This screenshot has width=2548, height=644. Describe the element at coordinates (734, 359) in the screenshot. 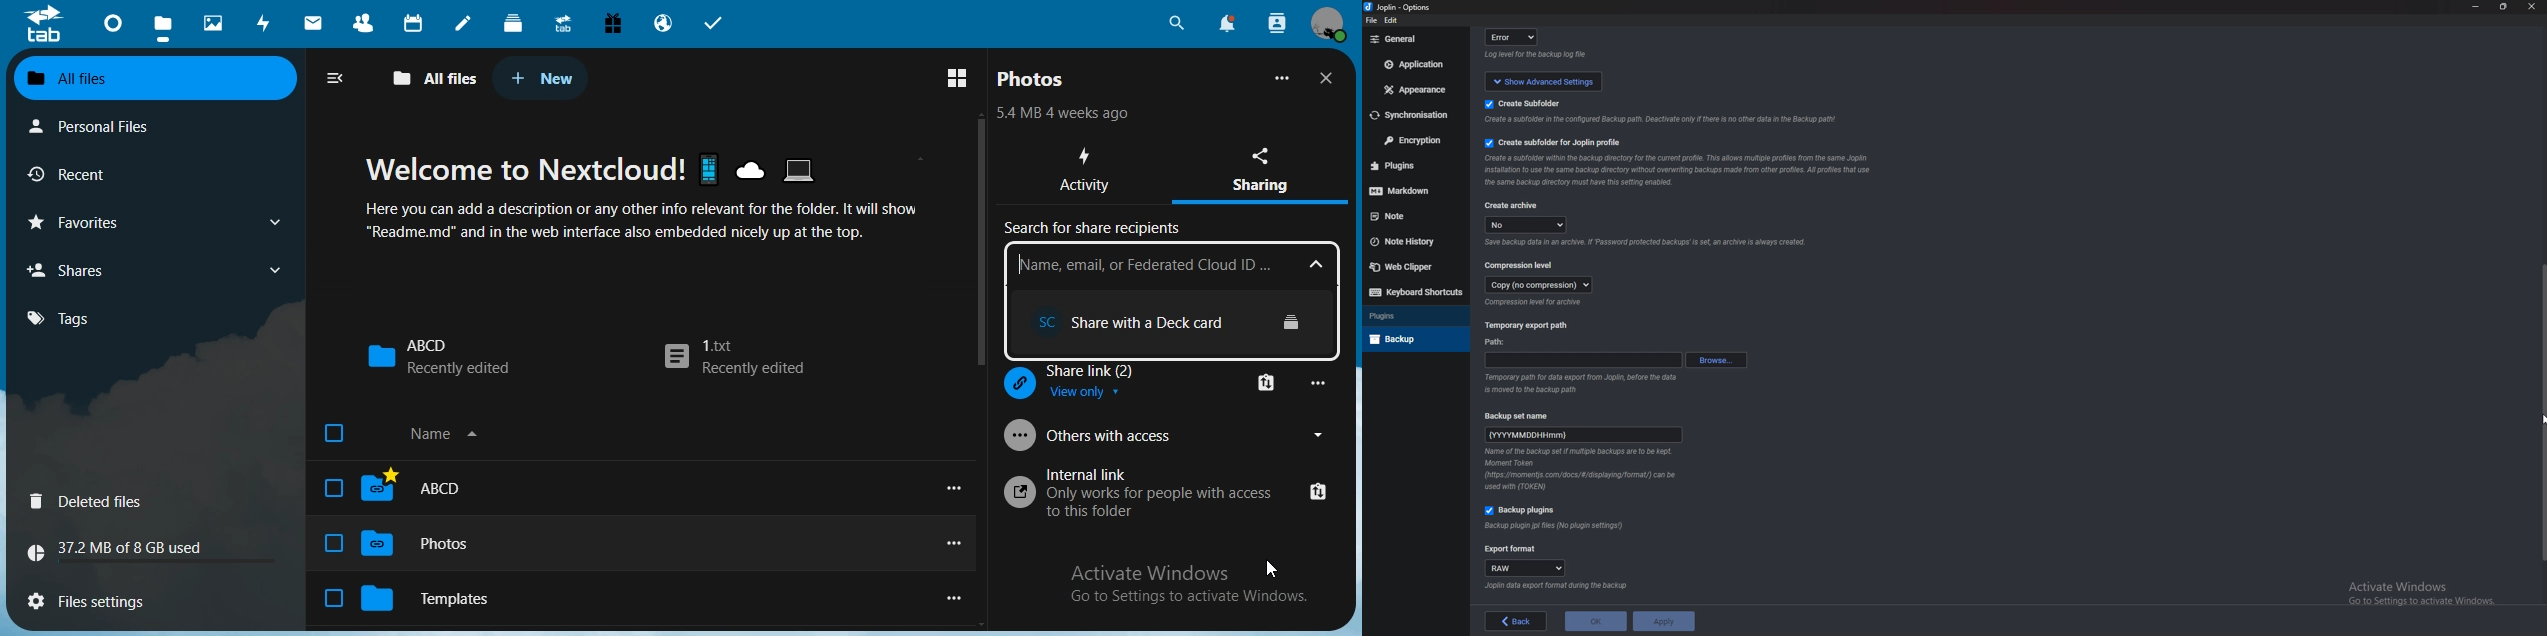

I see `1.txt` at that location.